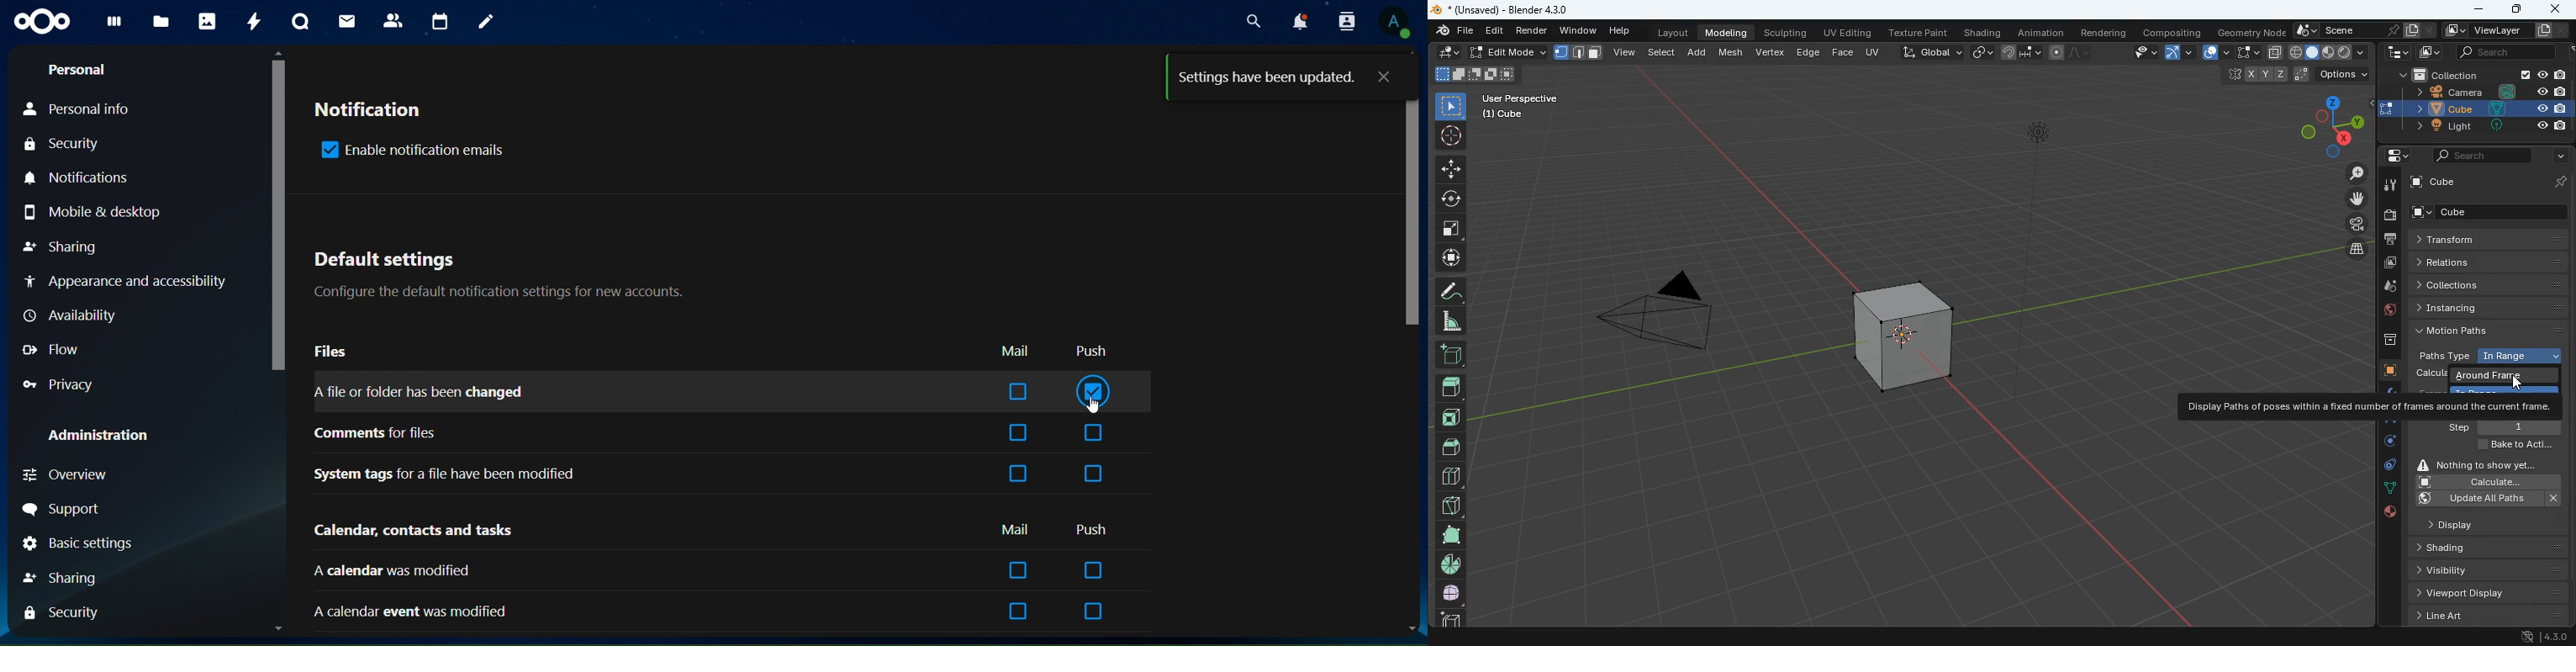  Describe the element at coordinates (2493, 307) in the screenshot. I see `instancing` at that location.